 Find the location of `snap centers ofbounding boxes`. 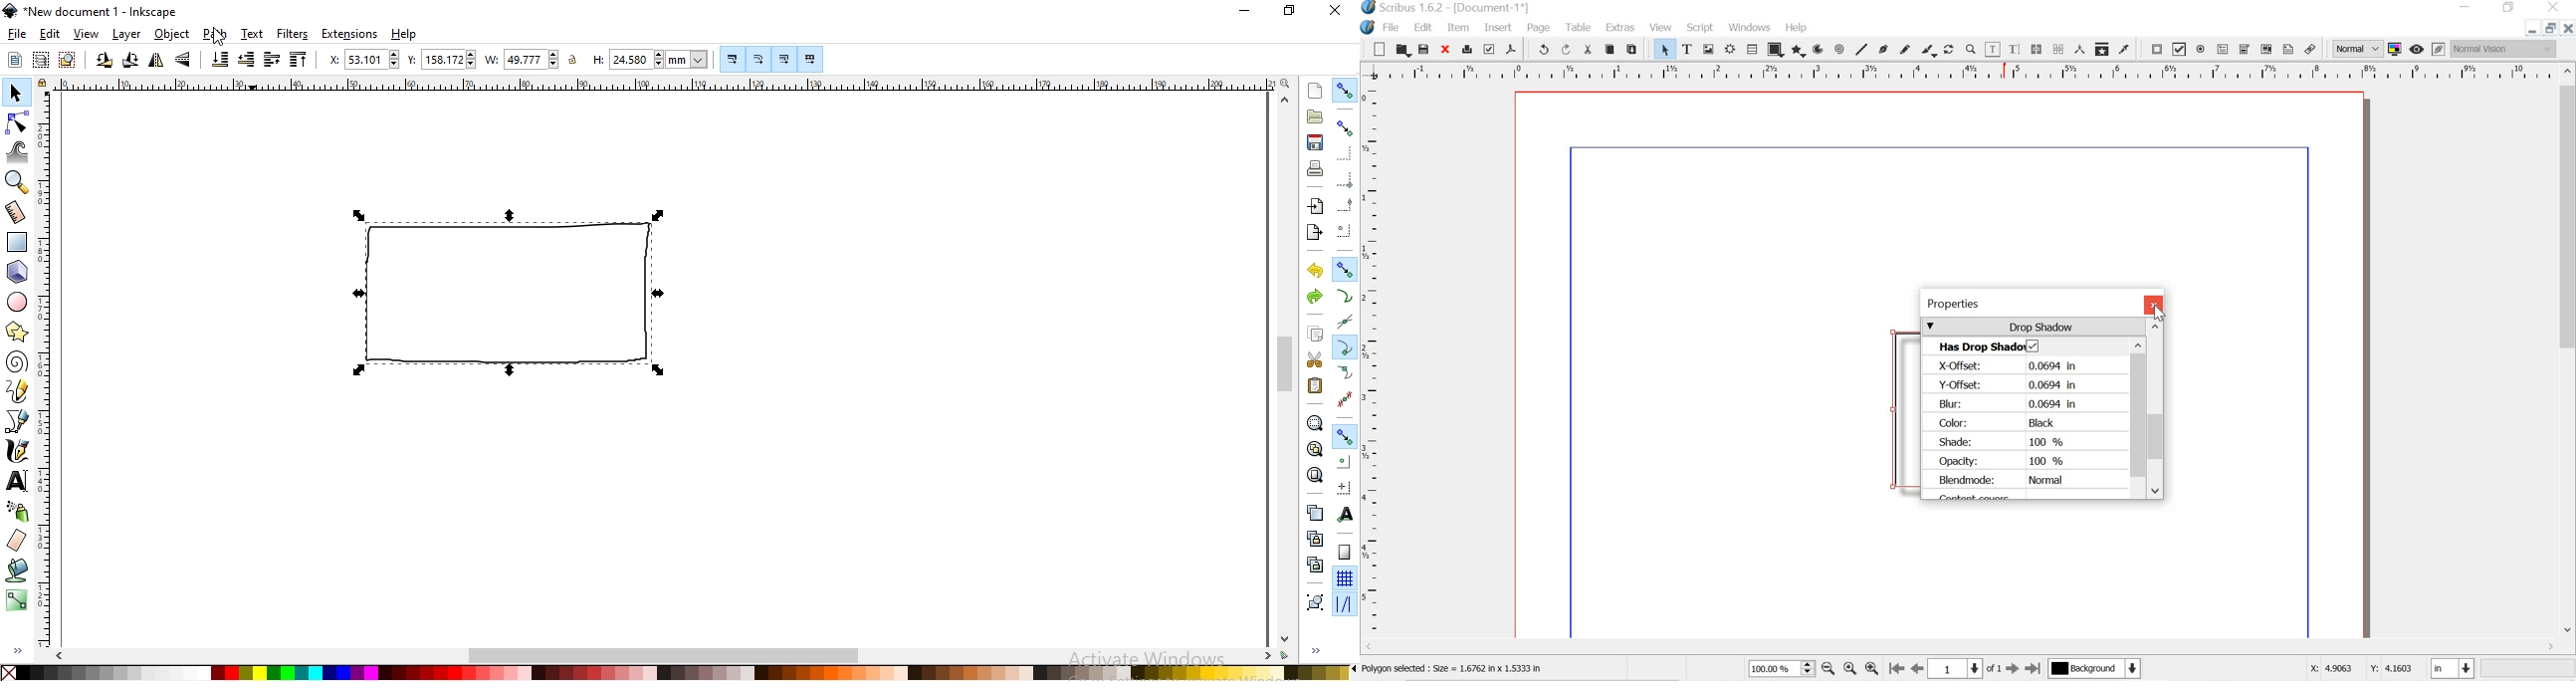

snap centers ofbounding boxes is located at coordinates (1346, 229).